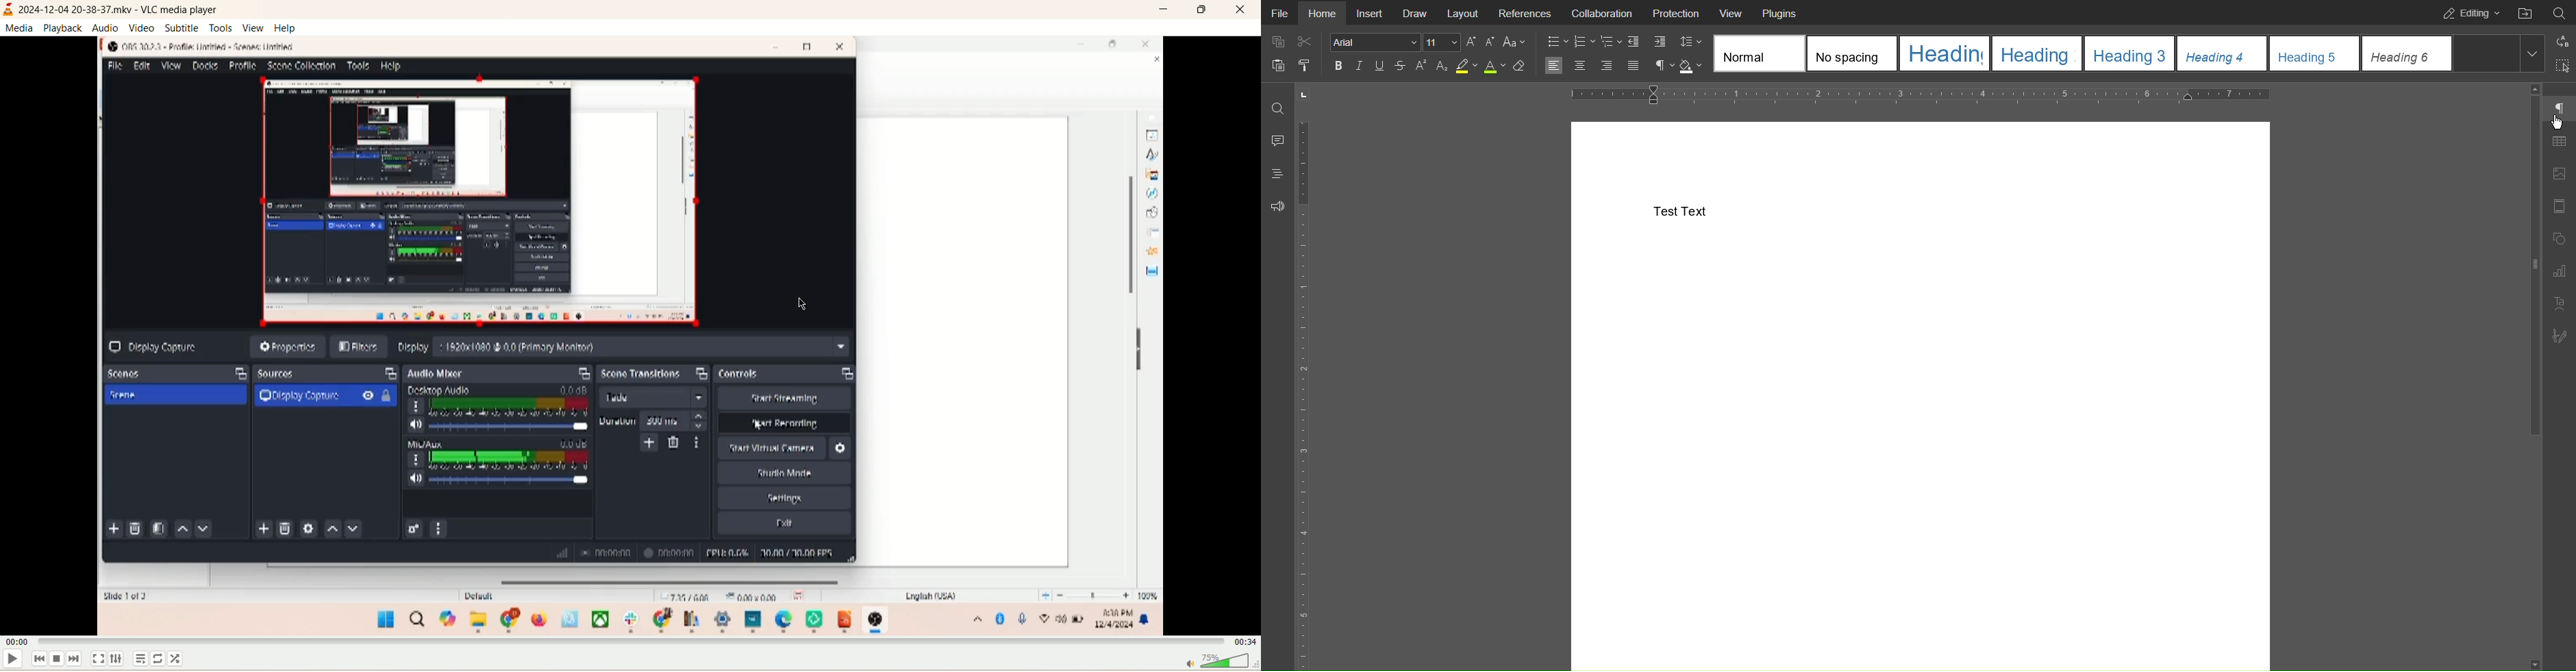  Describe the element at coordinates (2559, 271) in the screenshot. I see `Graph Settings` at that location.